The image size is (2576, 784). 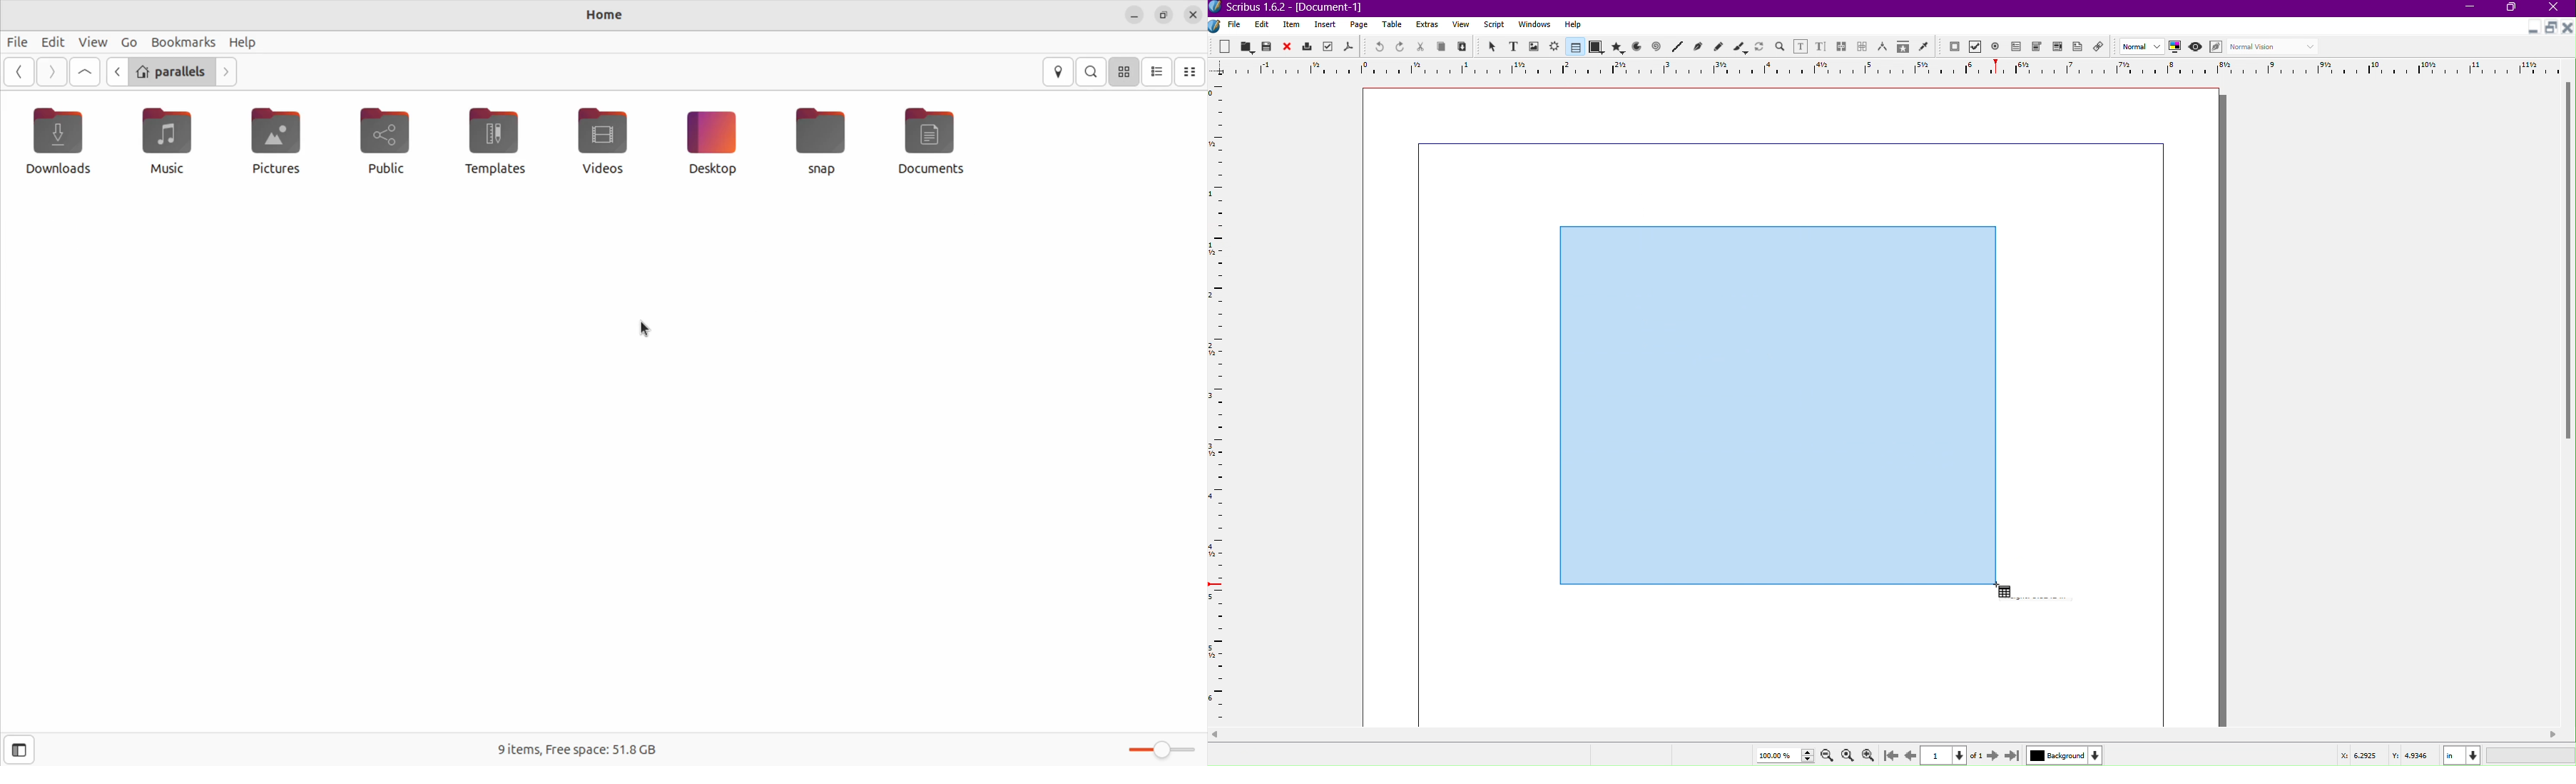 I want to click on Maximize, so click(x=2514, y=9).